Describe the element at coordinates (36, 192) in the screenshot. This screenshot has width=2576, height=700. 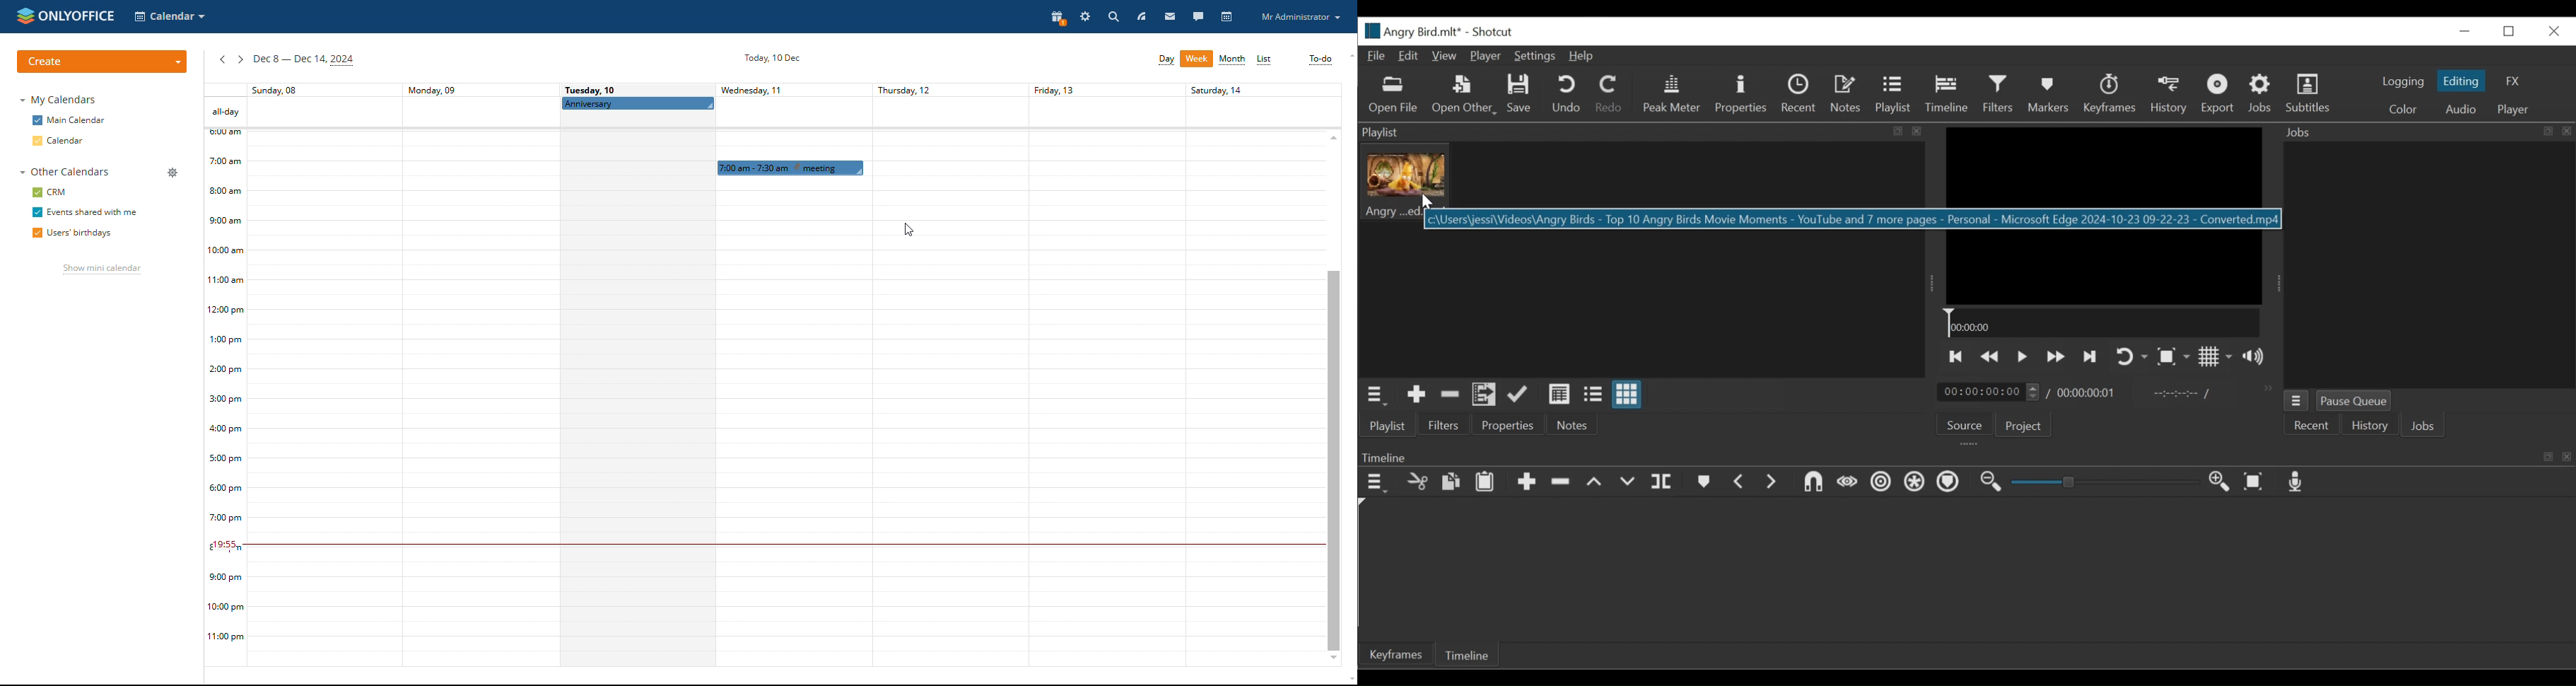
I see `checkbox` at that location.